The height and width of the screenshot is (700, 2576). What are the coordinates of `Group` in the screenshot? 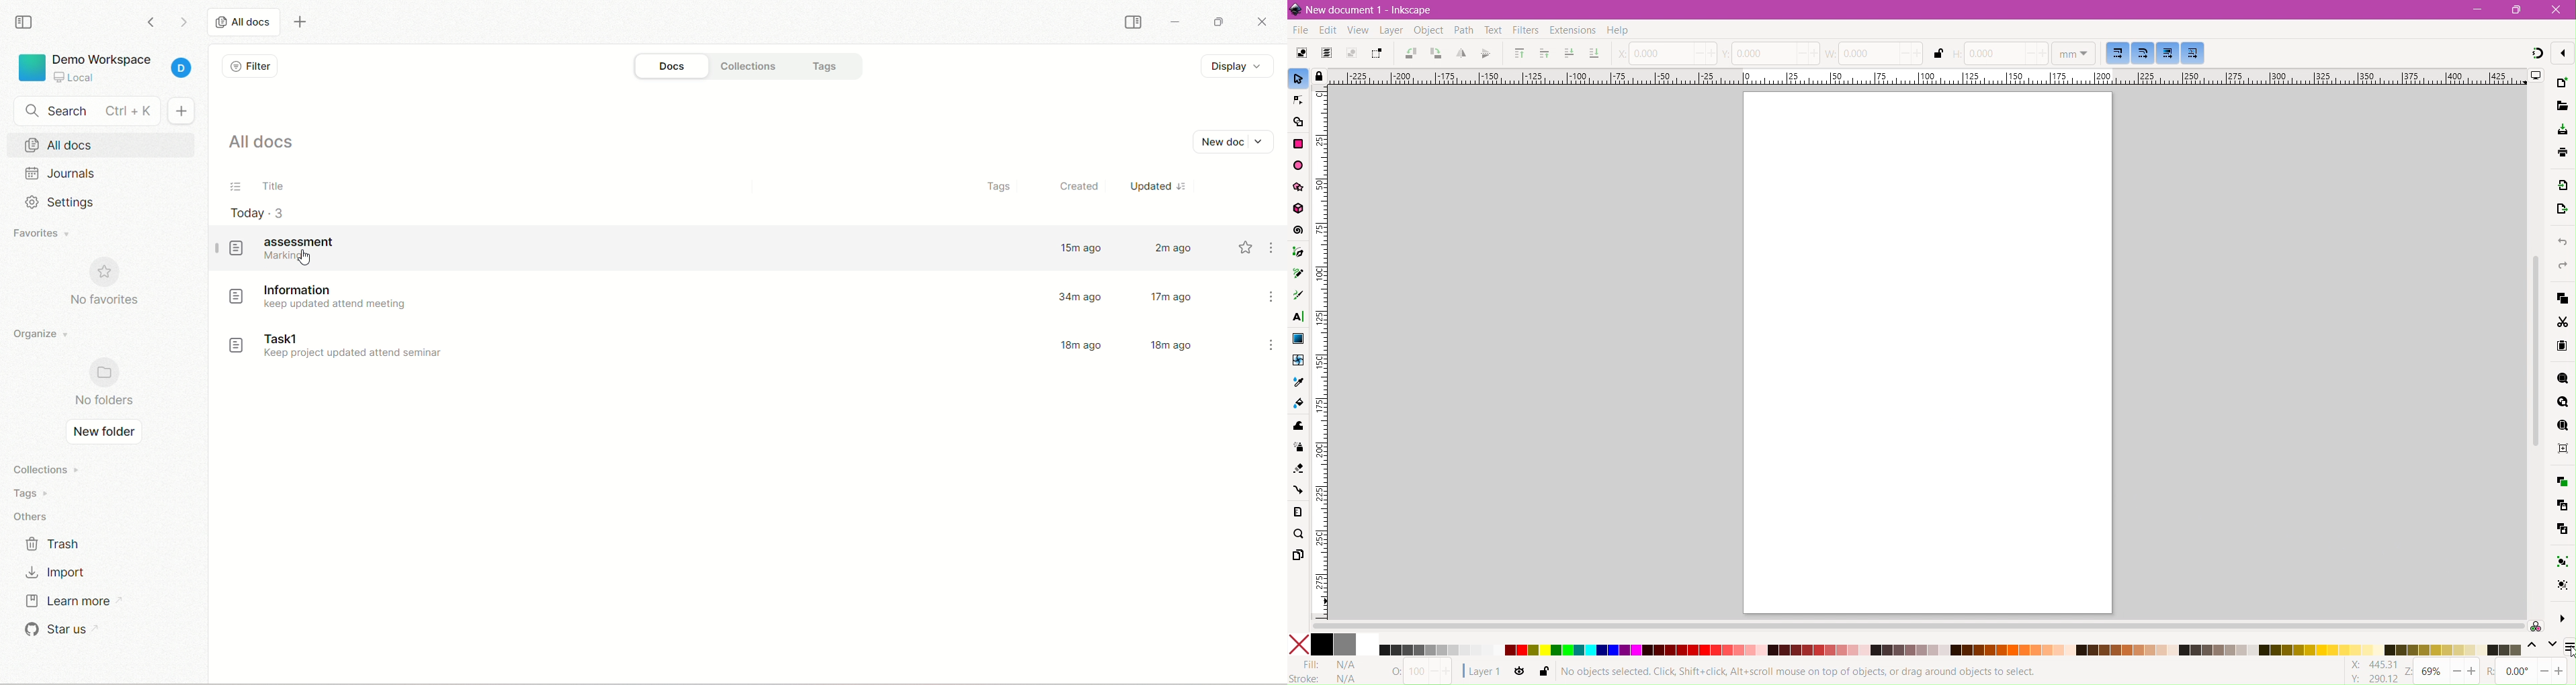 It's located at (2559, 559).